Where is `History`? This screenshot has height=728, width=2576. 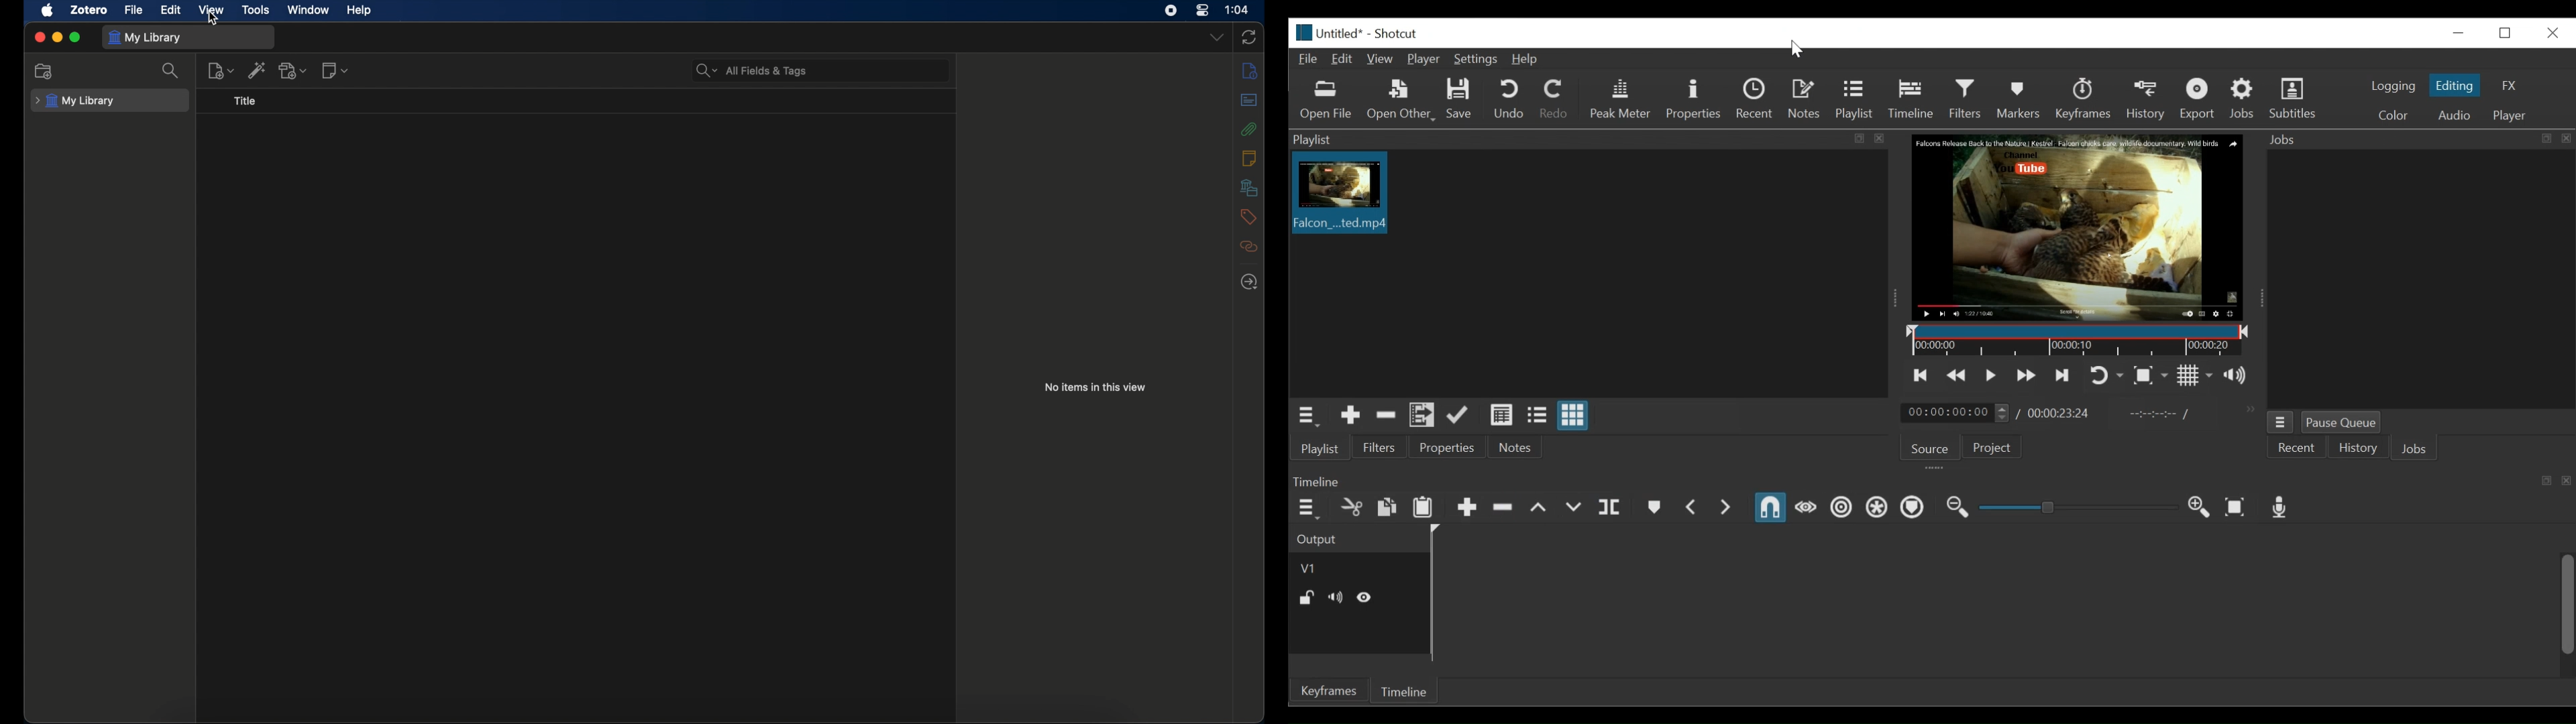
History is located at coordinates (2361, 449).